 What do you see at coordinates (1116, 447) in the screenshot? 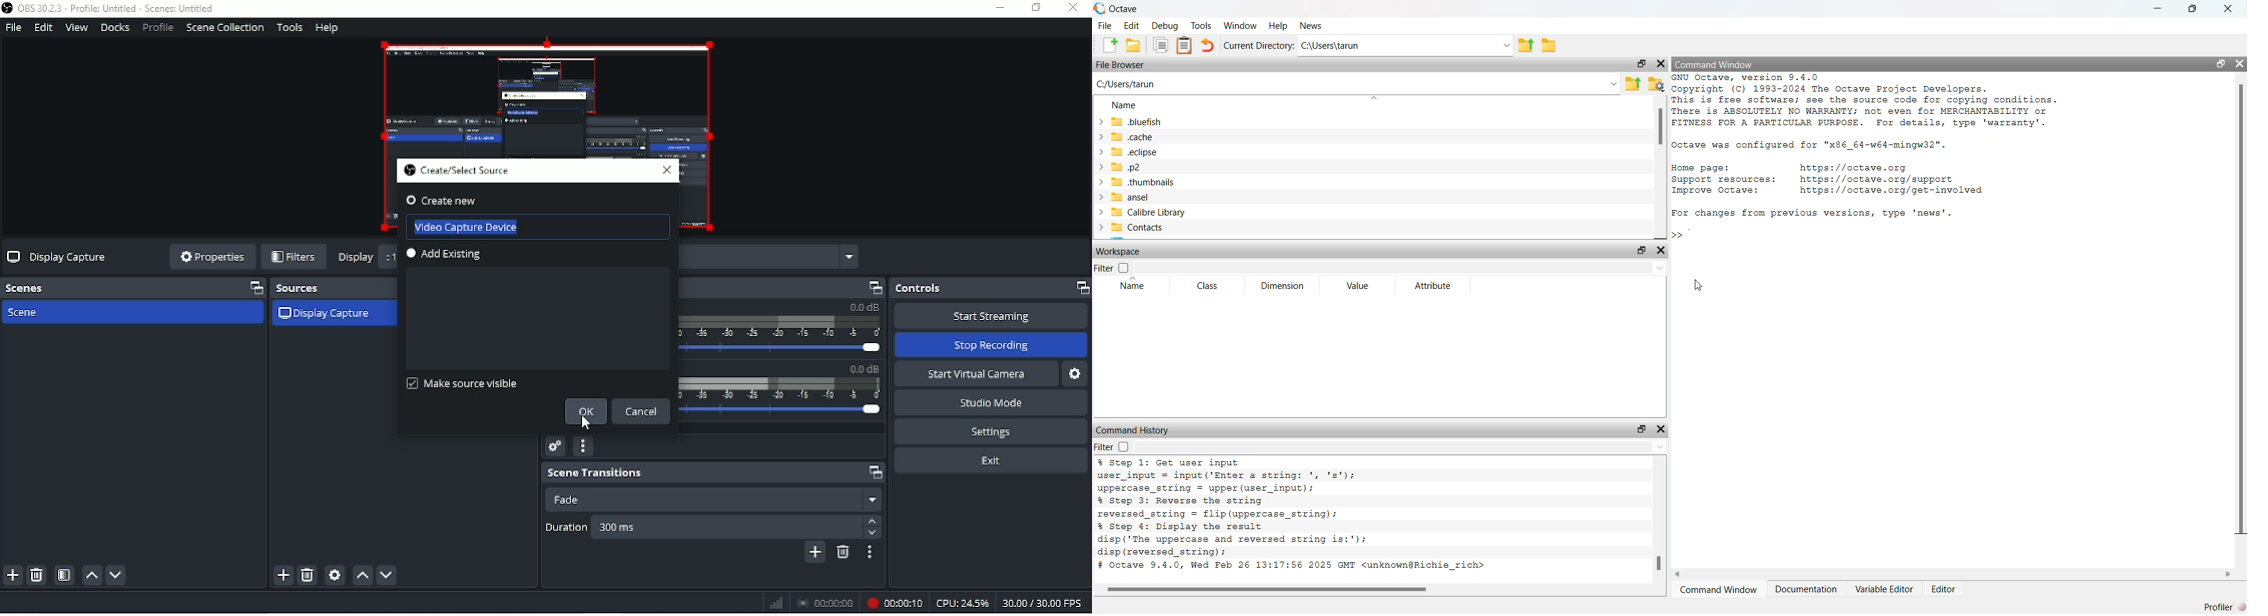
I see `filter` at bounding box center [1116, 447].